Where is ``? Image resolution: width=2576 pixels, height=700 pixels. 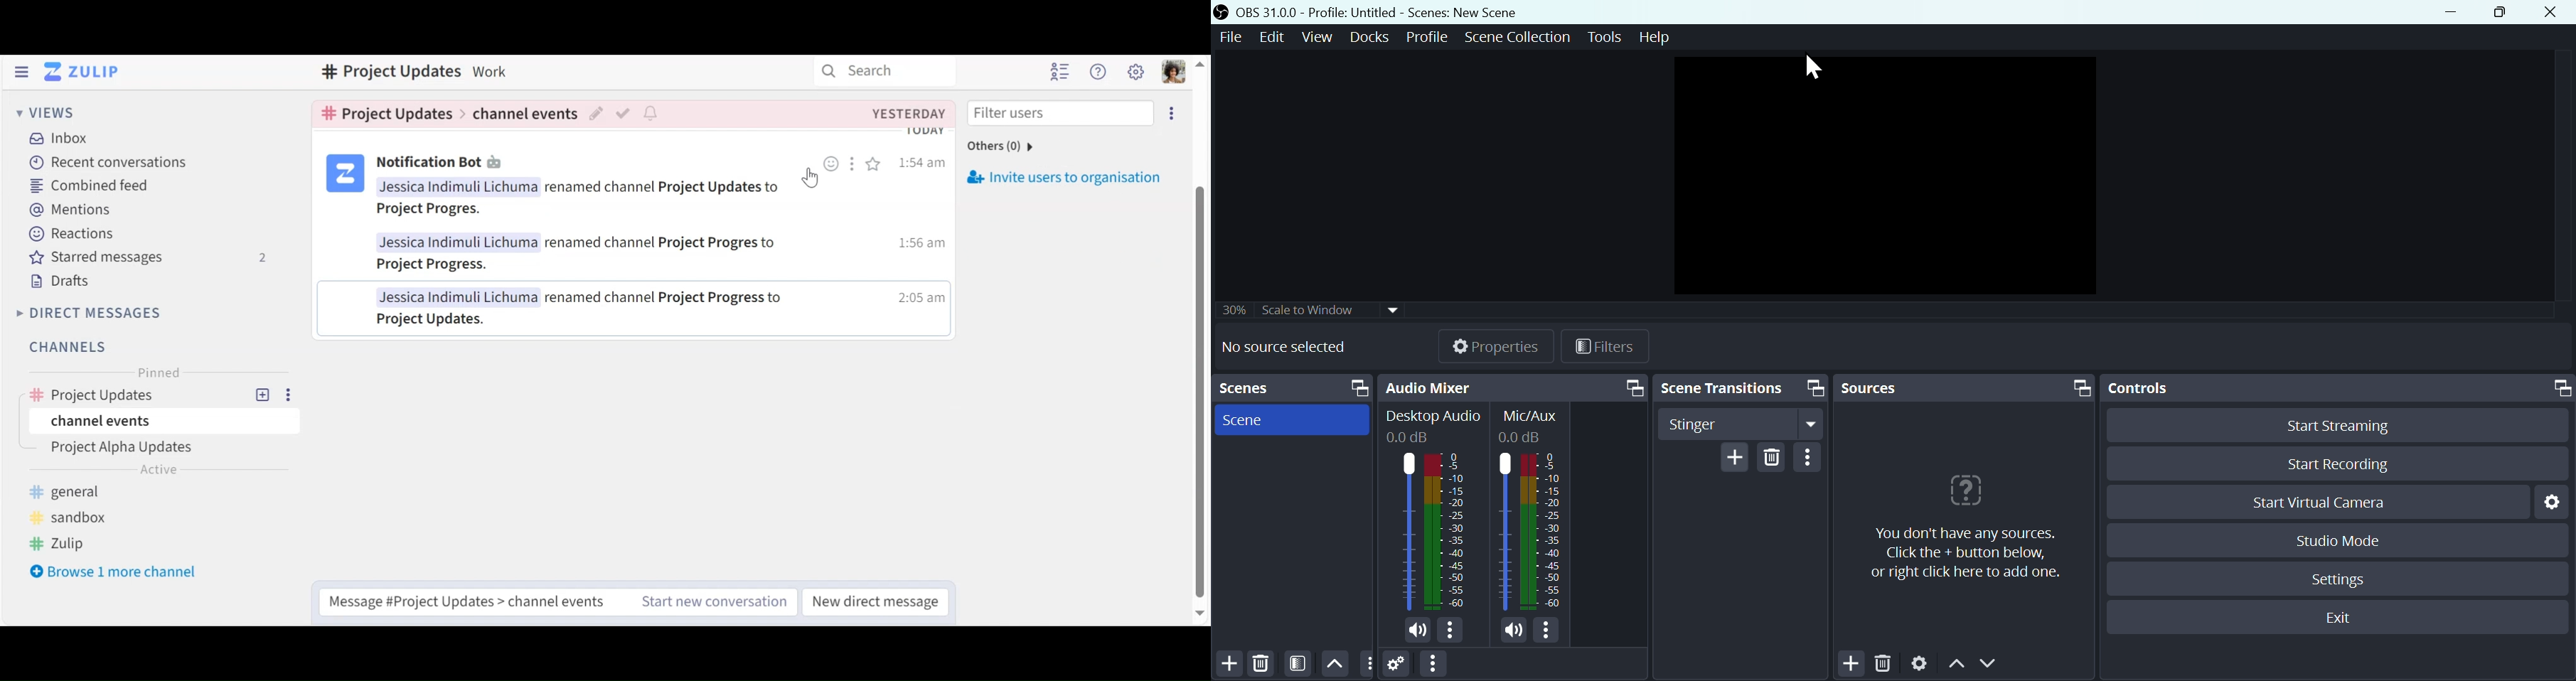  is located at coordinates (1313, 306).